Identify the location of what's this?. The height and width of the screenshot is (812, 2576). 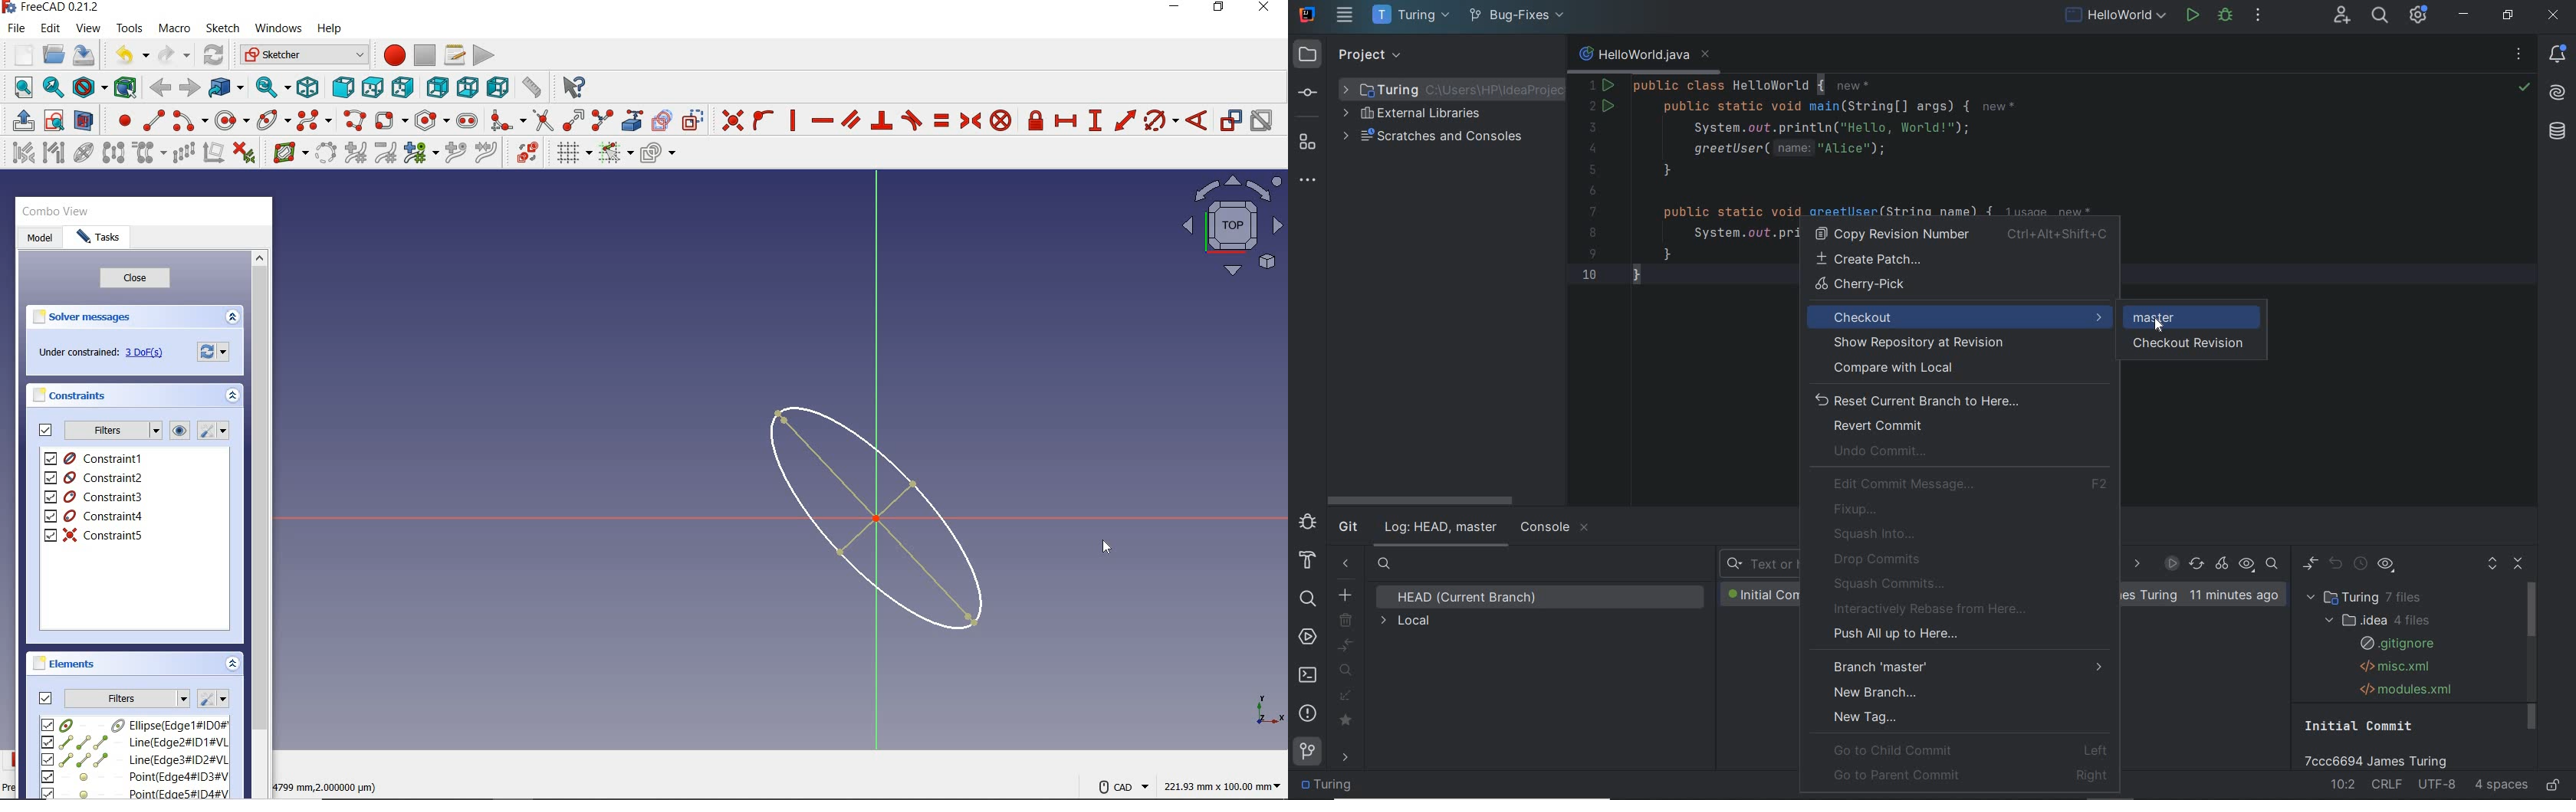
(571, 84).